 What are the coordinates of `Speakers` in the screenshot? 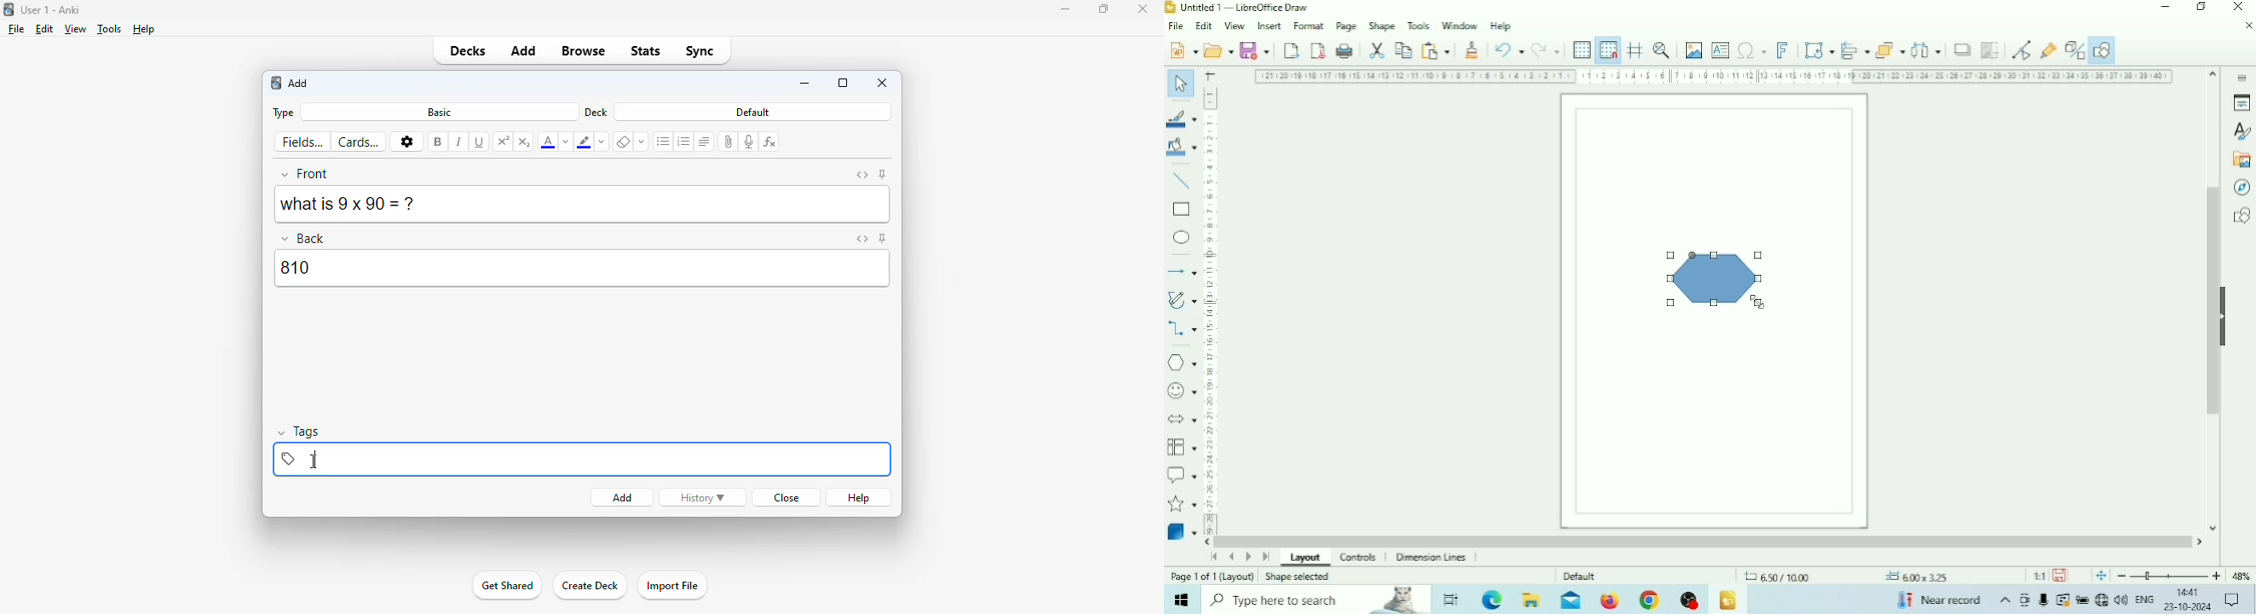 It's located at (2120, 600).